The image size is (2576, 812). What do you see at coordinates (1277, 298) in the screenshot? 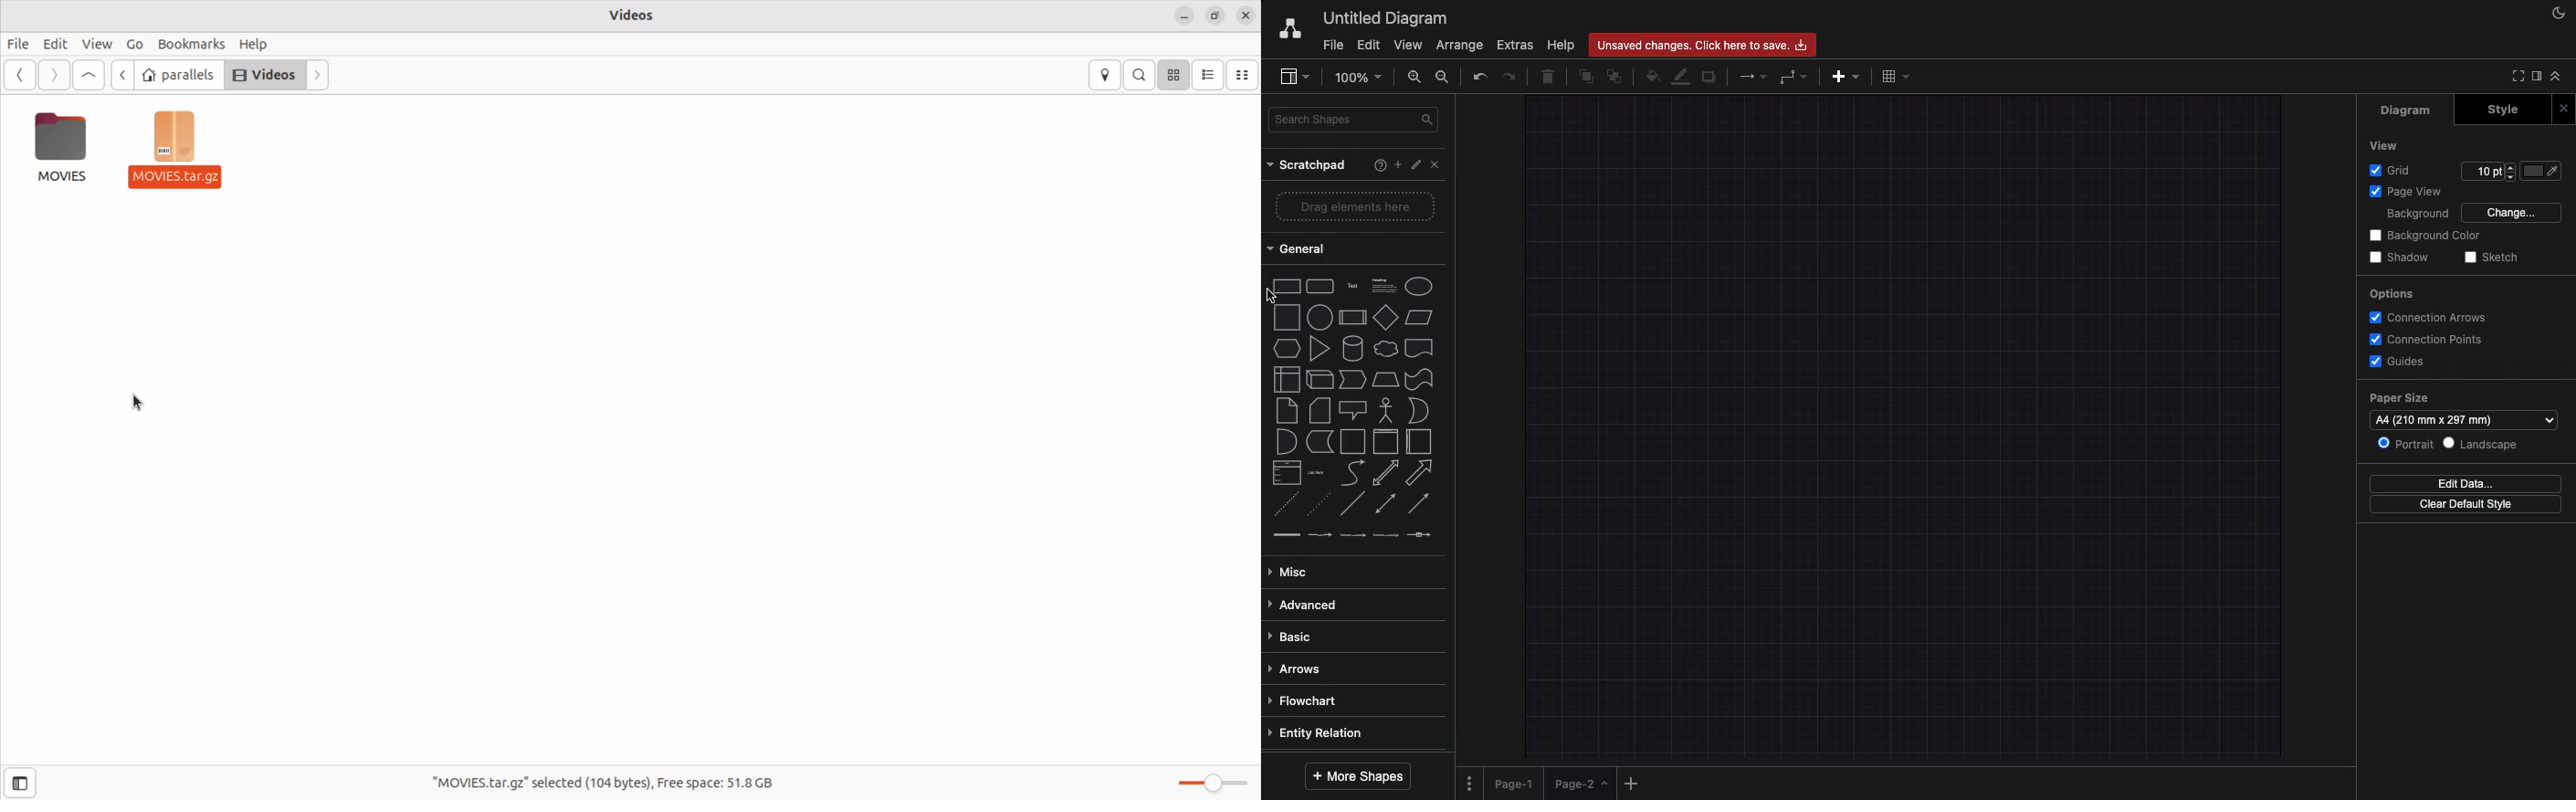
I see `cursor` at bounding box center [1277, 298].